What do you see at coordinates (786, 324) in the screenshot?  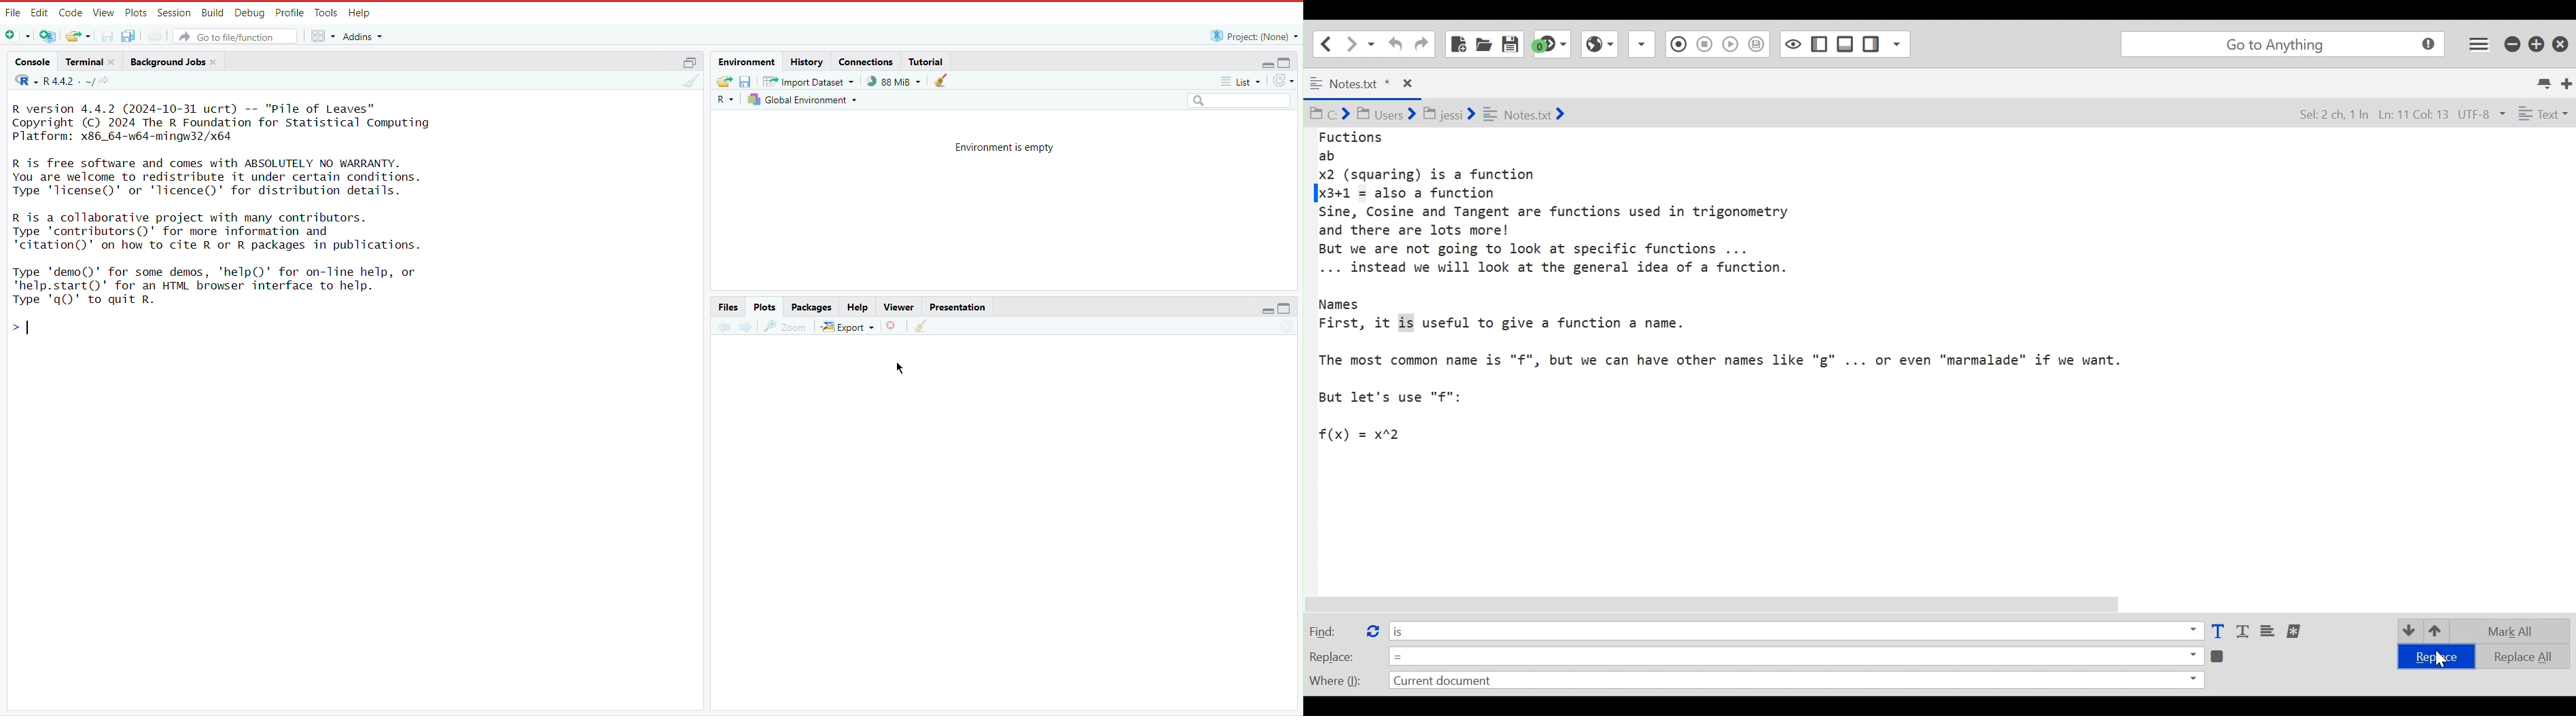 I see `Zoom` at bounding box center [786, 324].